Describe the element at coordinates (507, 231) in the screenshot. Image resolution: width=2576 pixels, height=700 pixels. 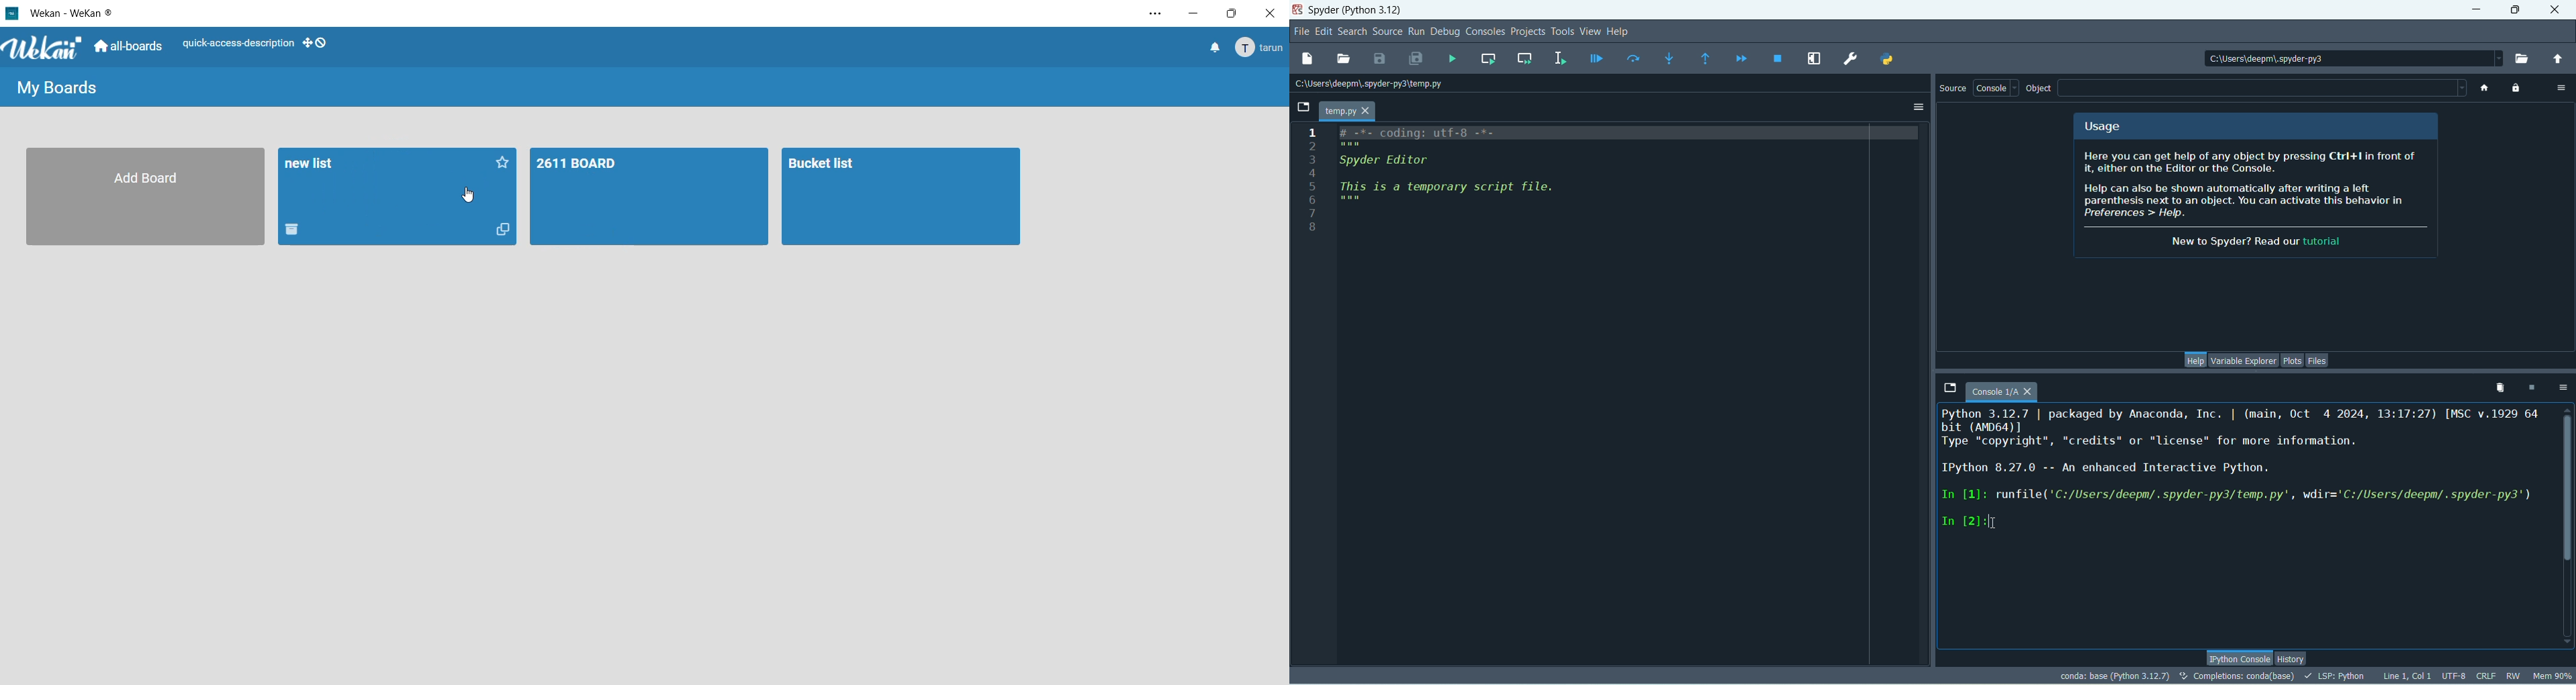
I see `duplicate` at that location.